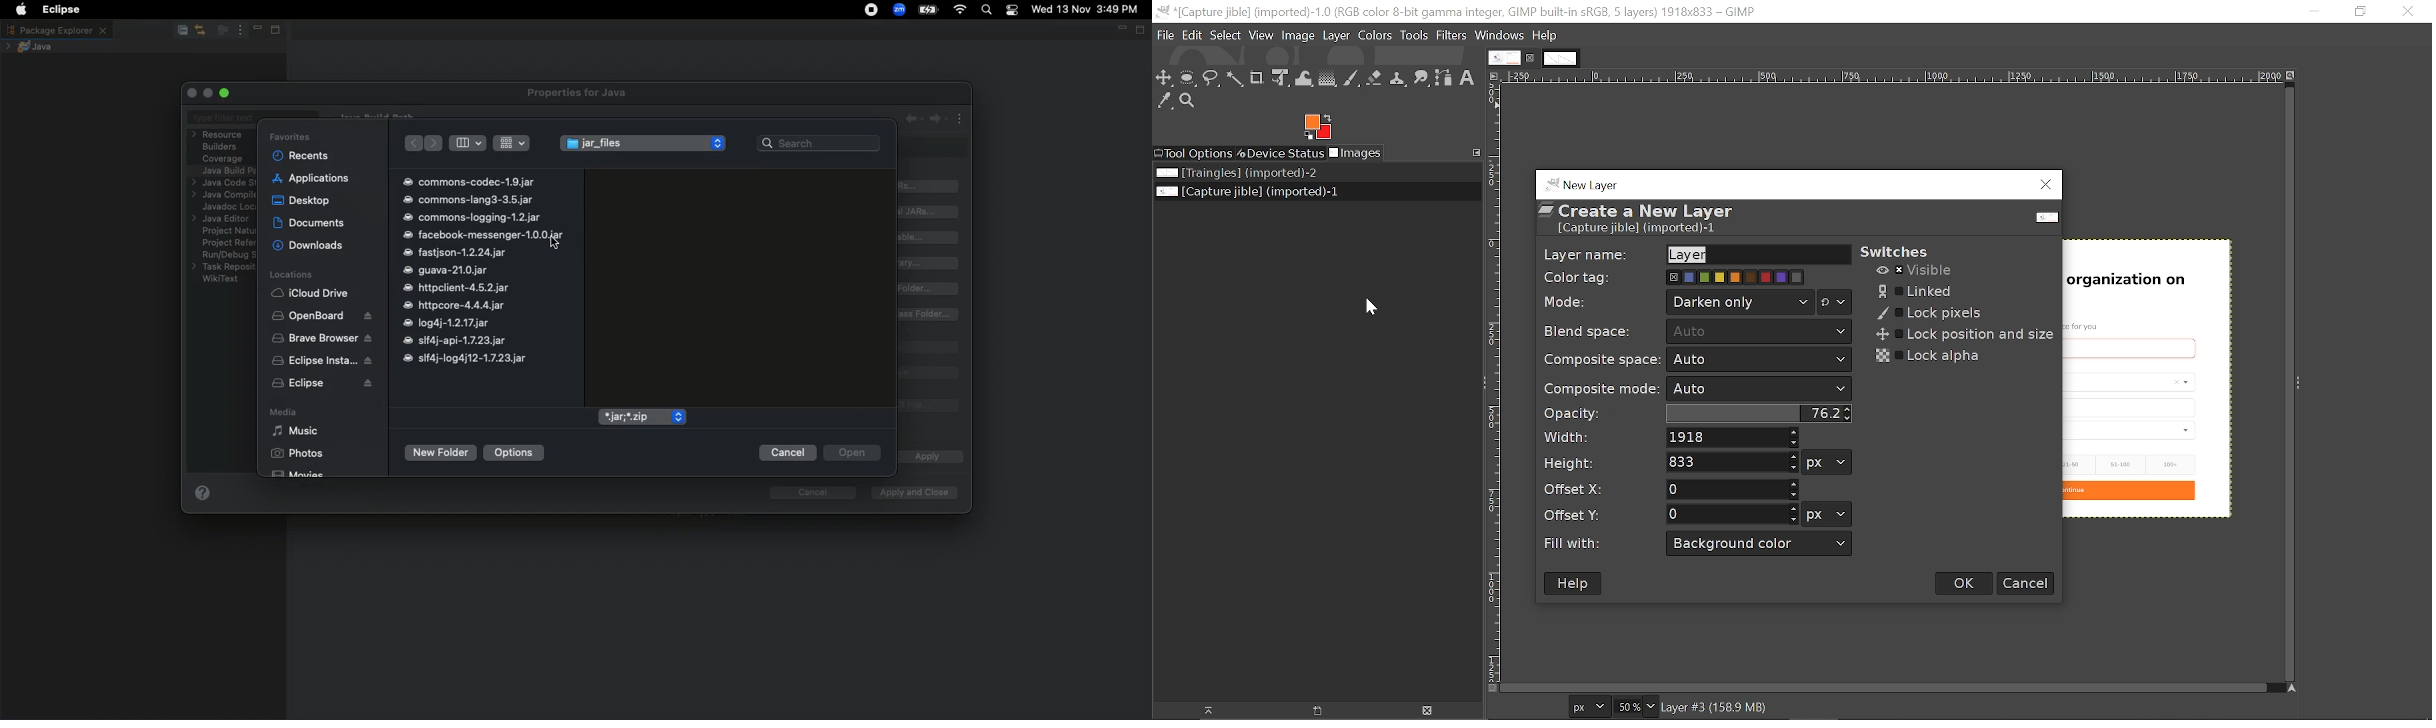 The width and height of the screenshot is (2436, 728). What do you see at coordinates (194, 93) in the screenshot?
I see `Close` at bounding box center [194, 93].